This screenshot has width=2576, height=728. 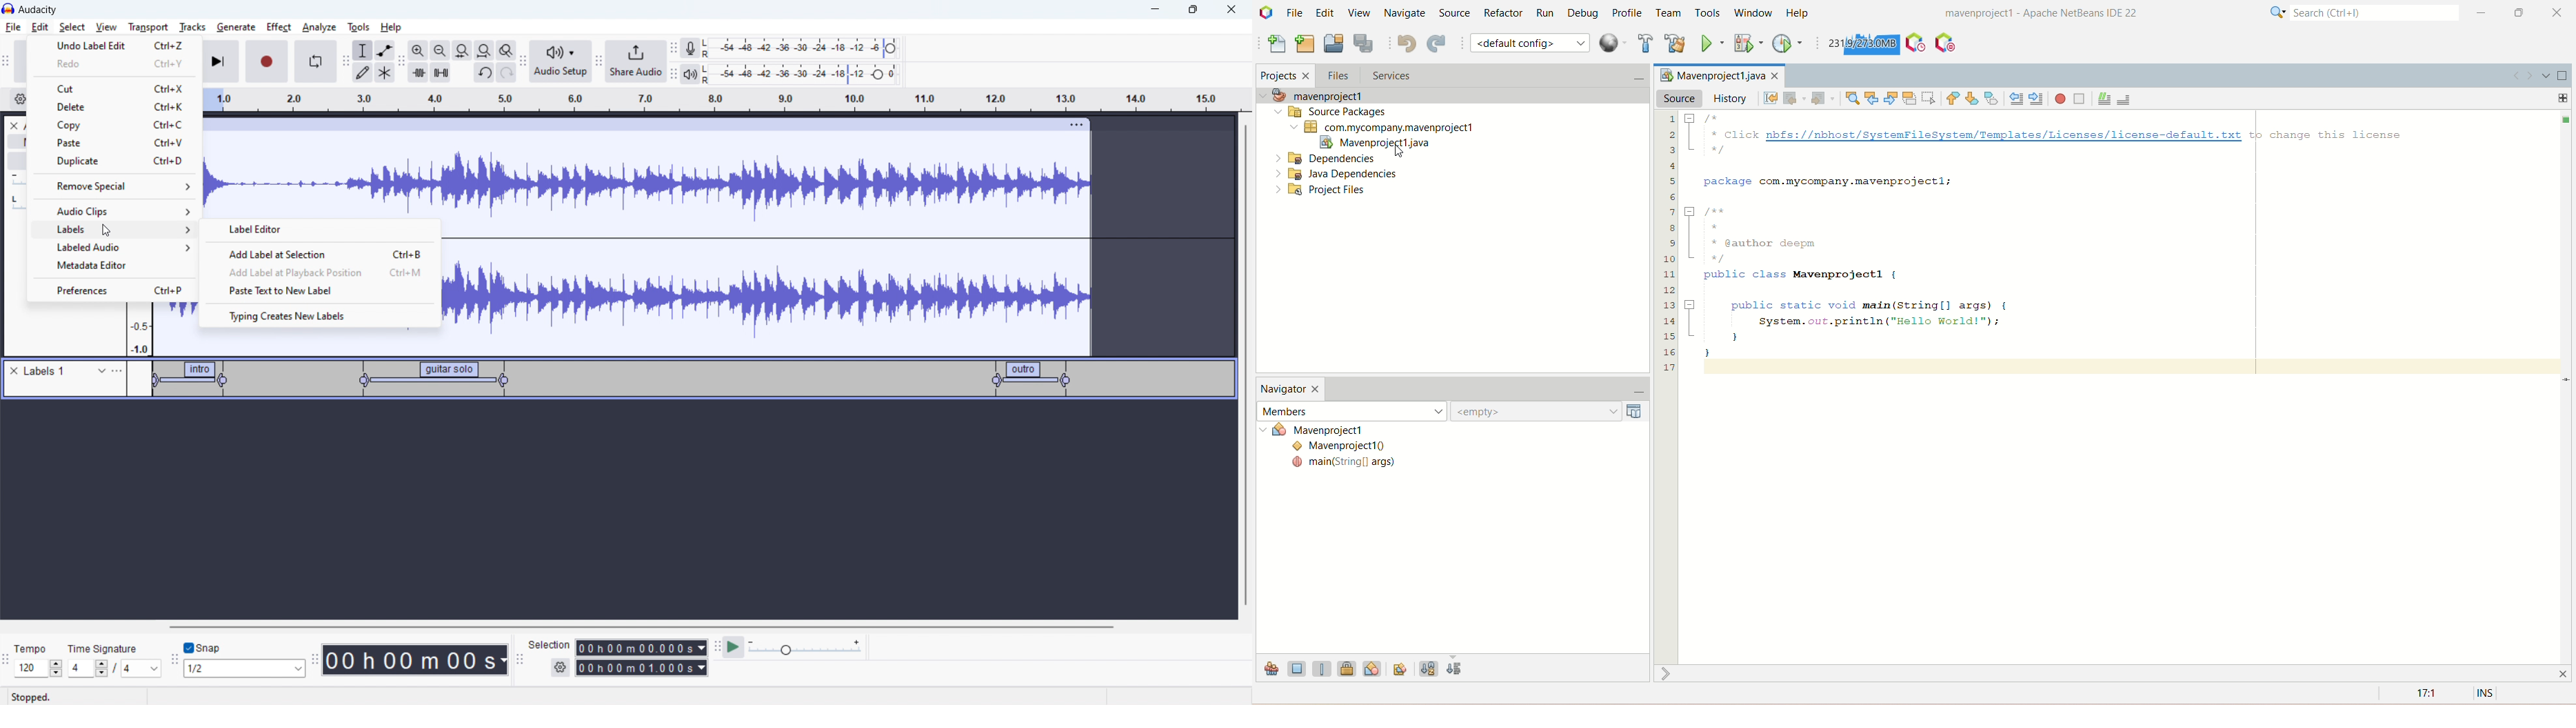 What do you see at coordinates (708, 74) in the screenshot?
I see `` at bounding box center [708, 74].